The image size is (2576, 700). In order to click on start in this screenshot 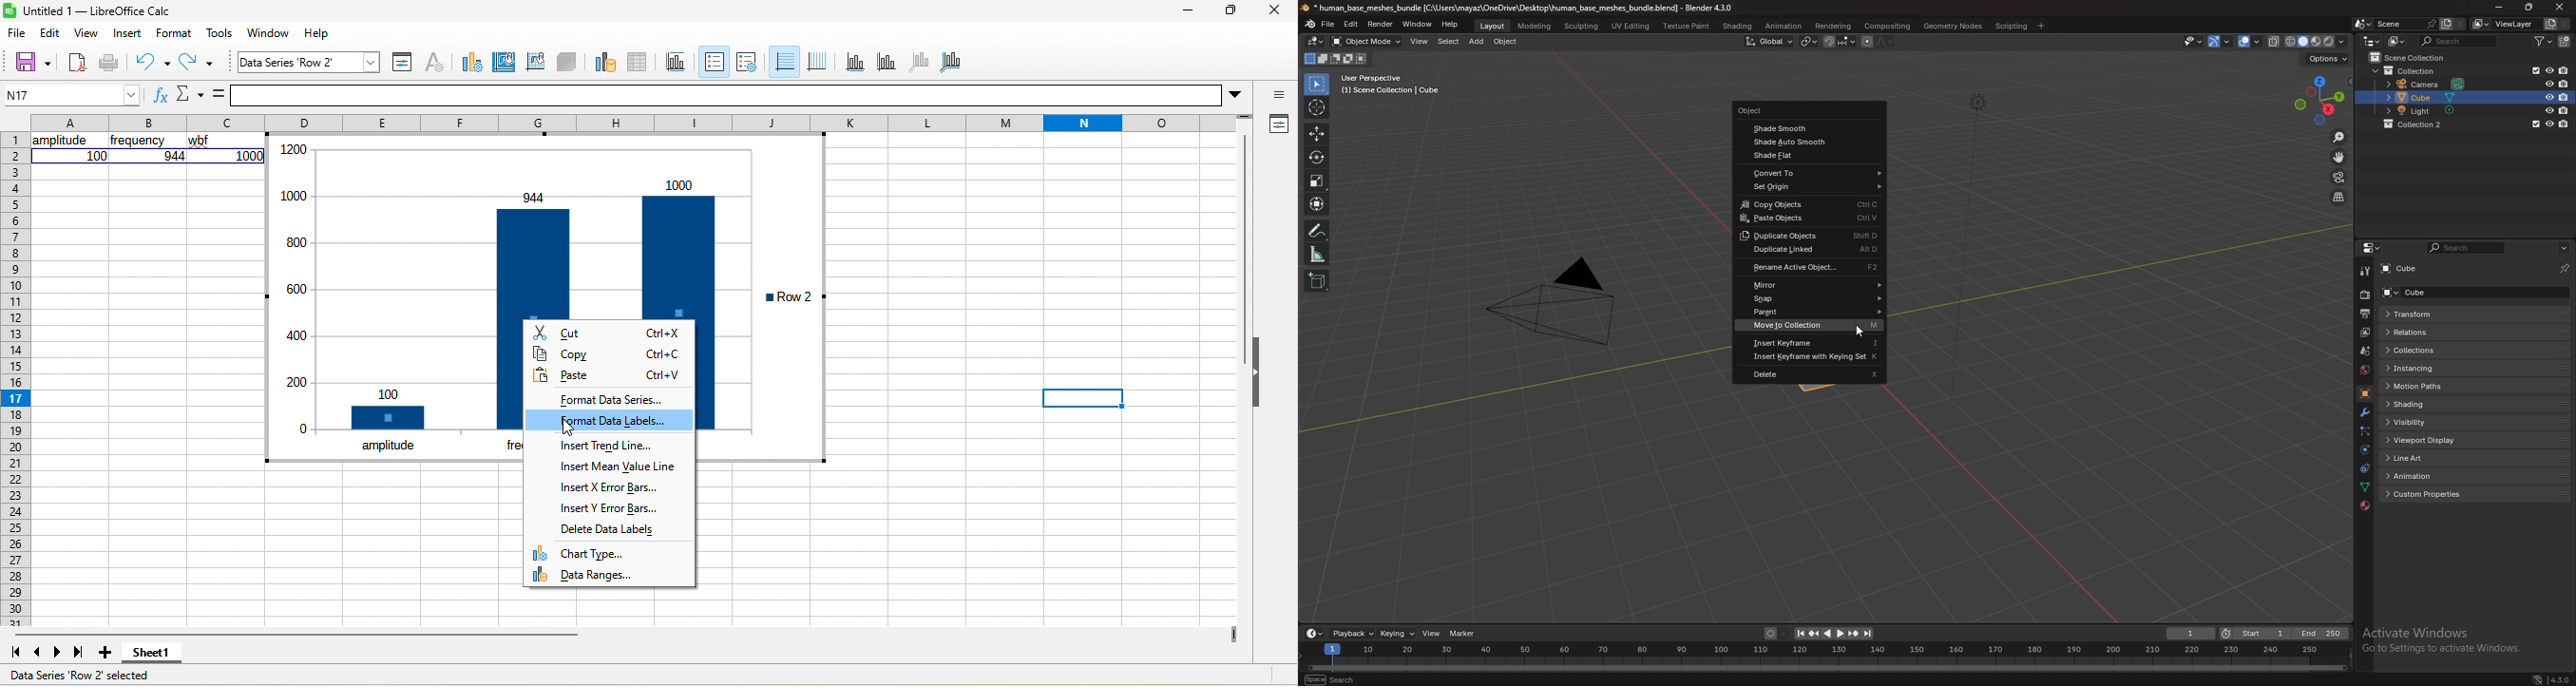, I will do `click(2254, 633)`.